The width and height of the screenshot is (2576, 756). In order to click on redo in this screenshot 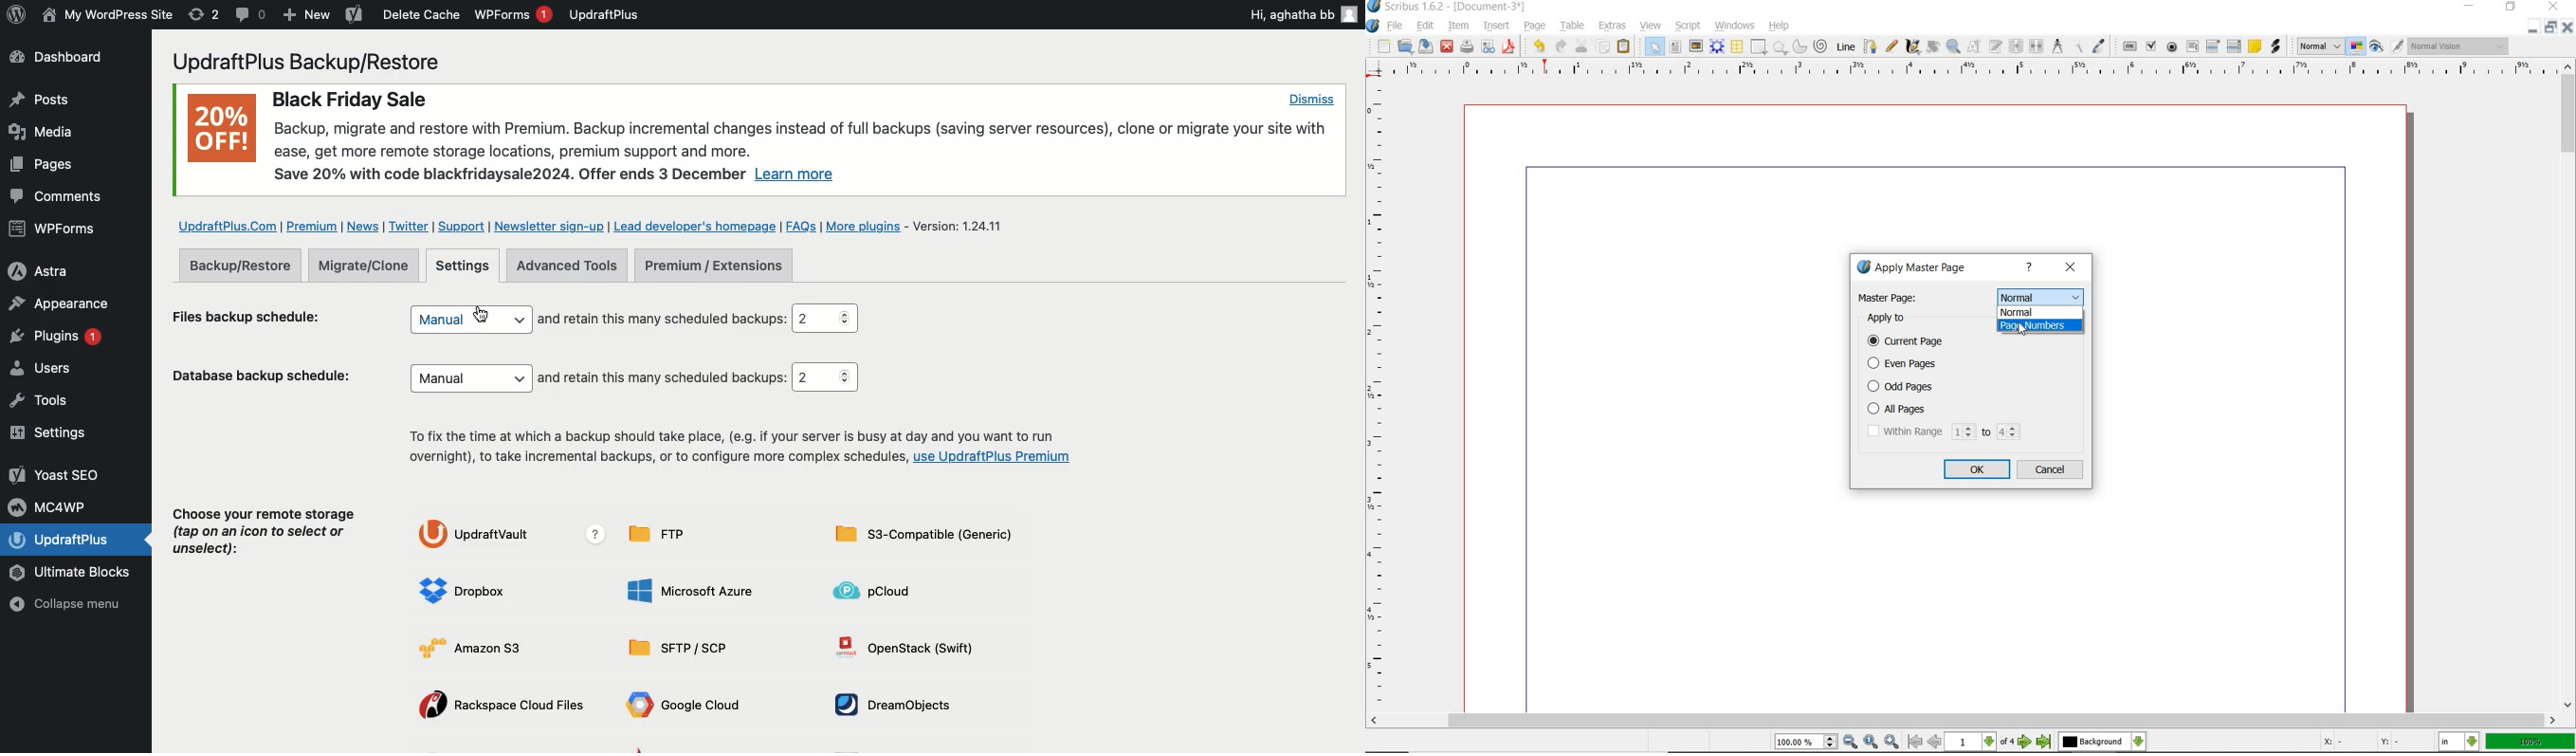, I will do `click(1559, 45)`.